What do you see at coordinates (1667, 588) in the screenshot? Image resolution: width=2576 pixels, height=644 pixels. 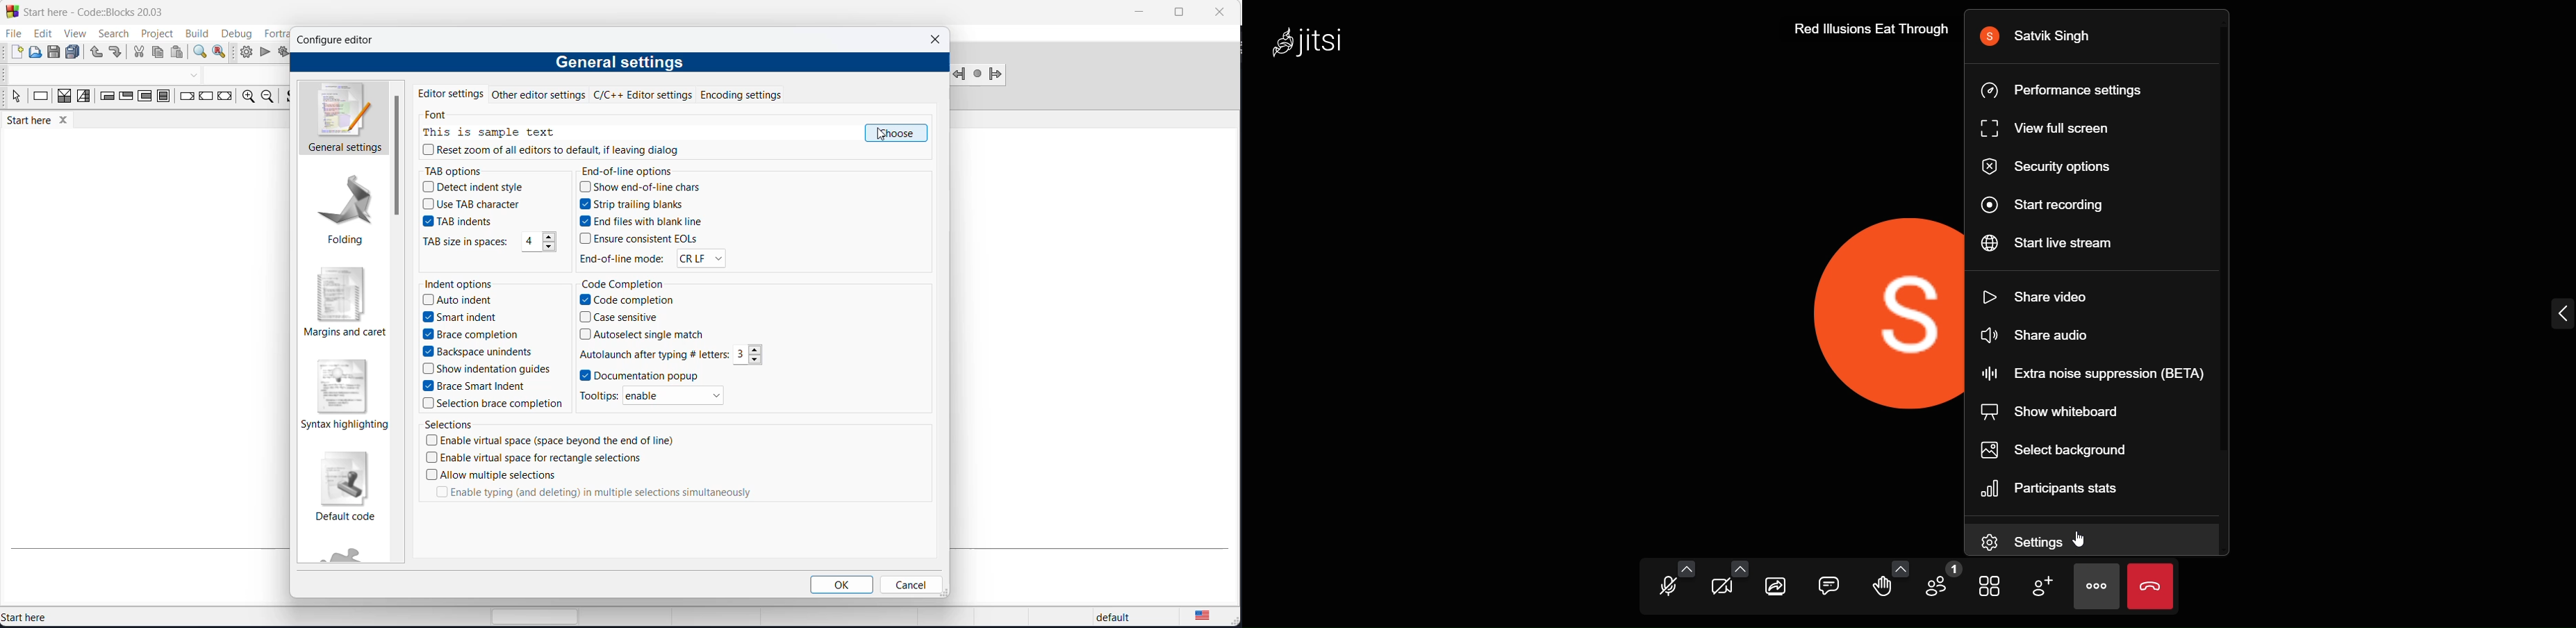 I see `microphone` at bounding box center [1667, 588].